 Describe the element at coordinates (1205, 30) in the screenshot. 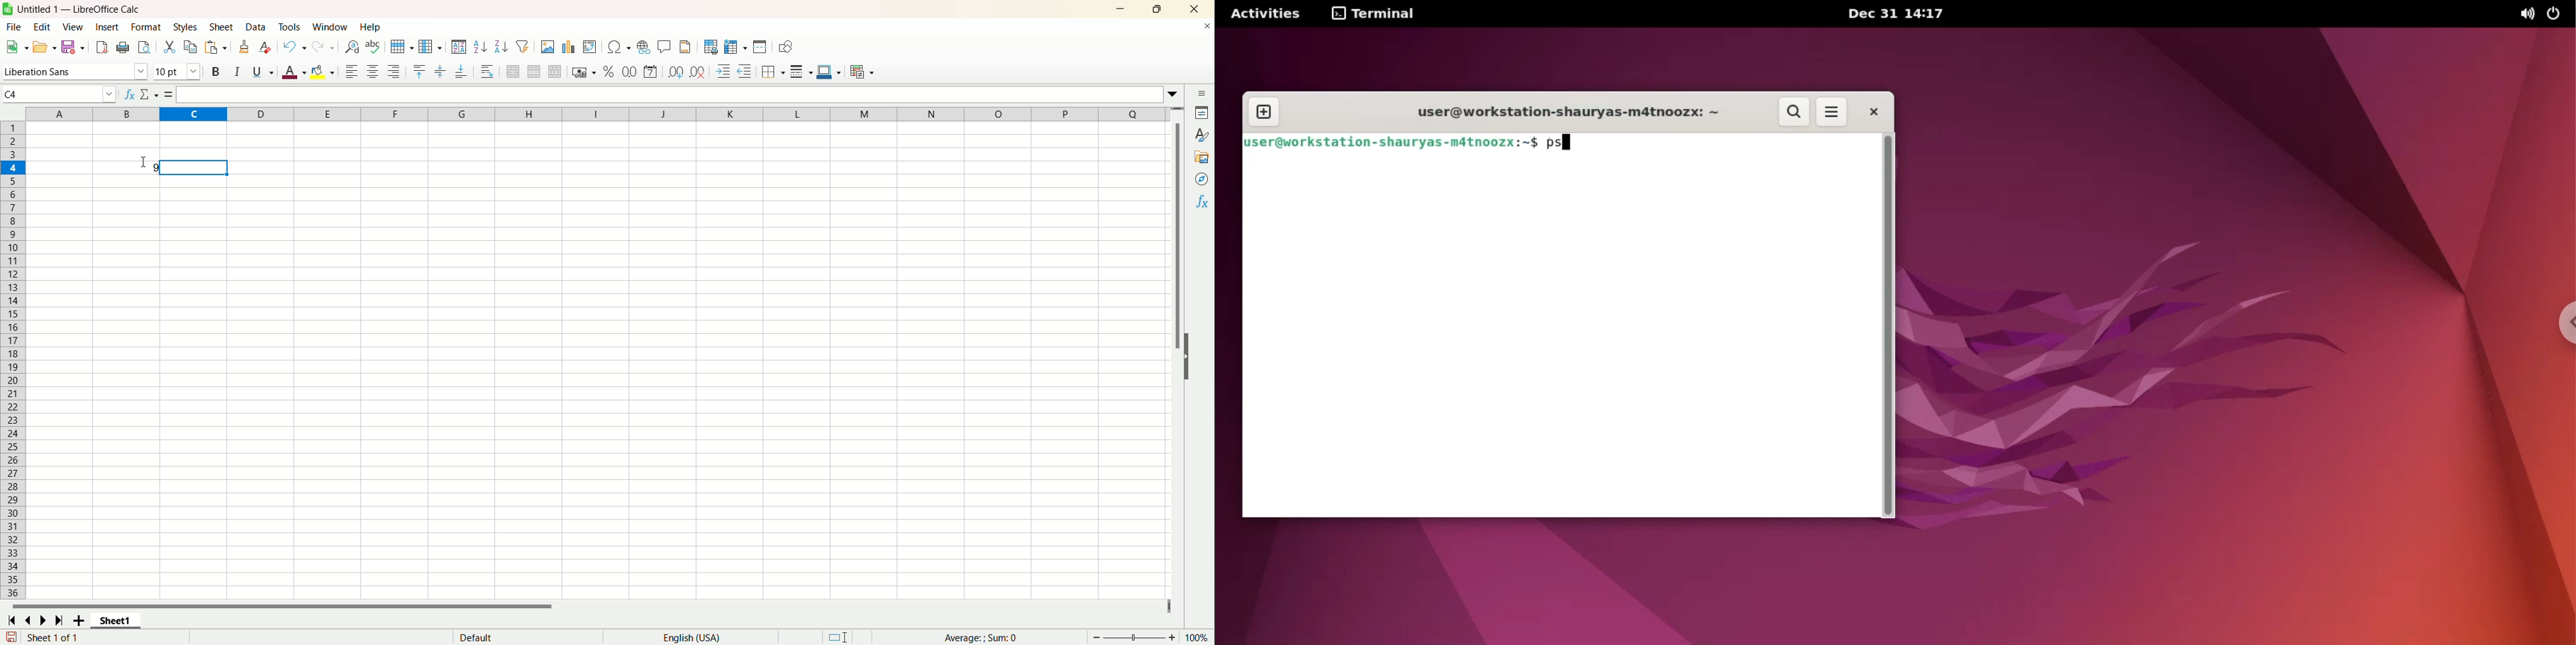

I see `close document` at that location.